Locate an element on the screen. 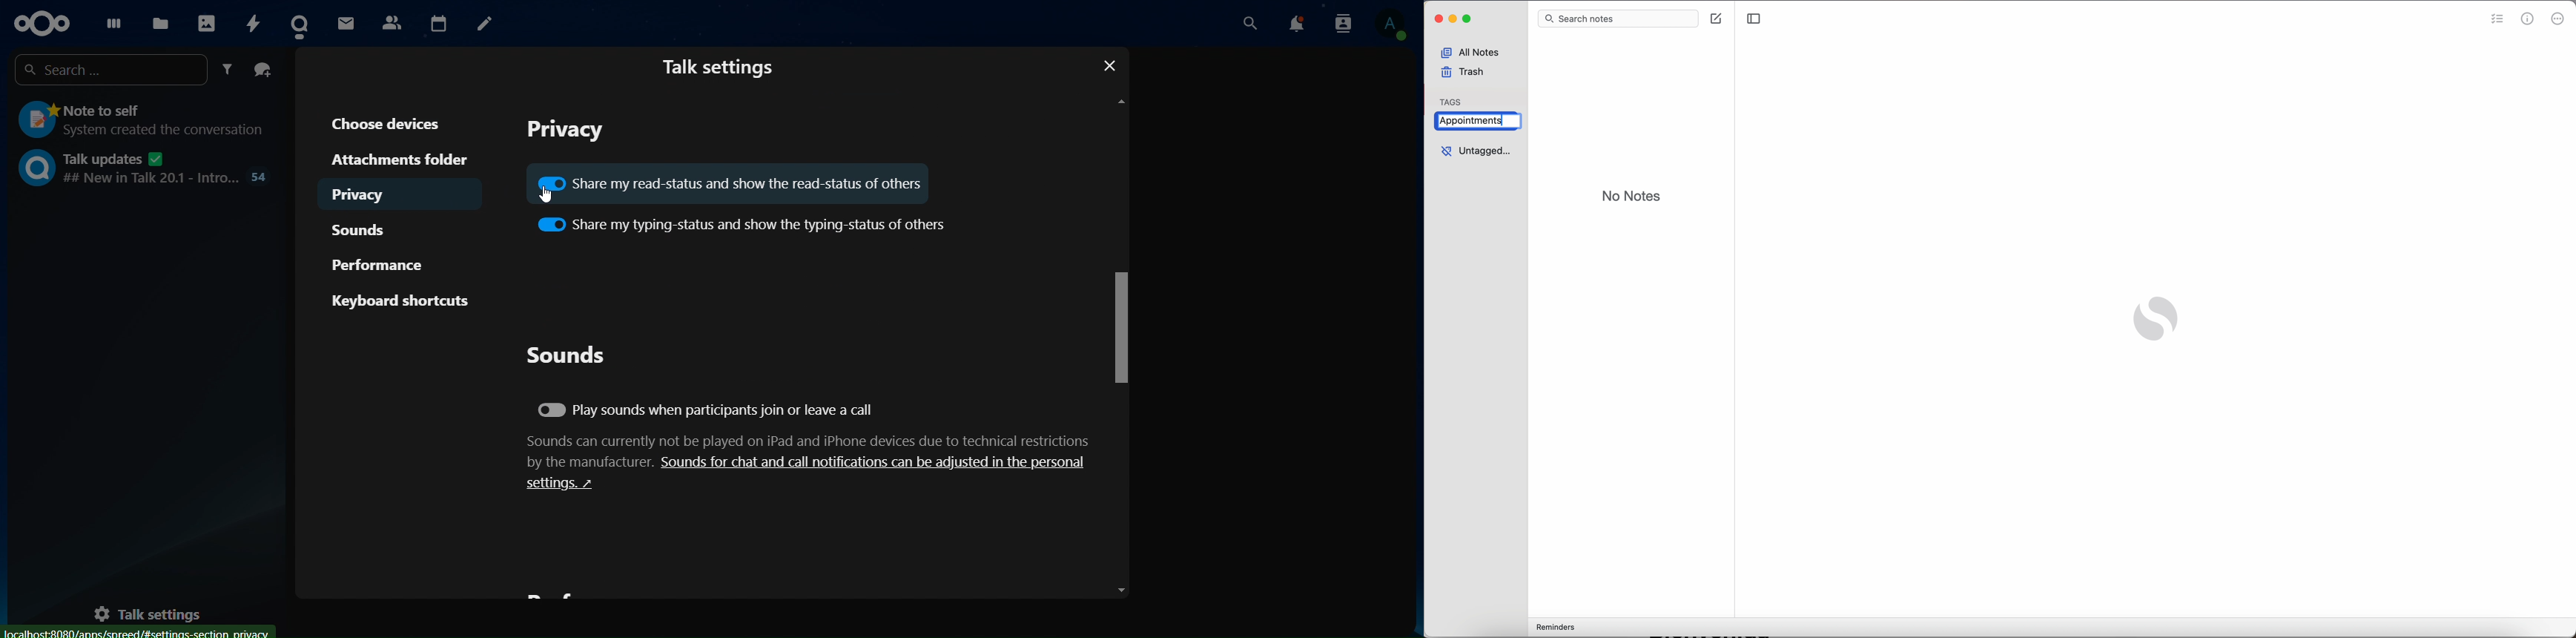 The height and width of the screenshot is (644, 2576). create a group is located at coordinates (263, 70).